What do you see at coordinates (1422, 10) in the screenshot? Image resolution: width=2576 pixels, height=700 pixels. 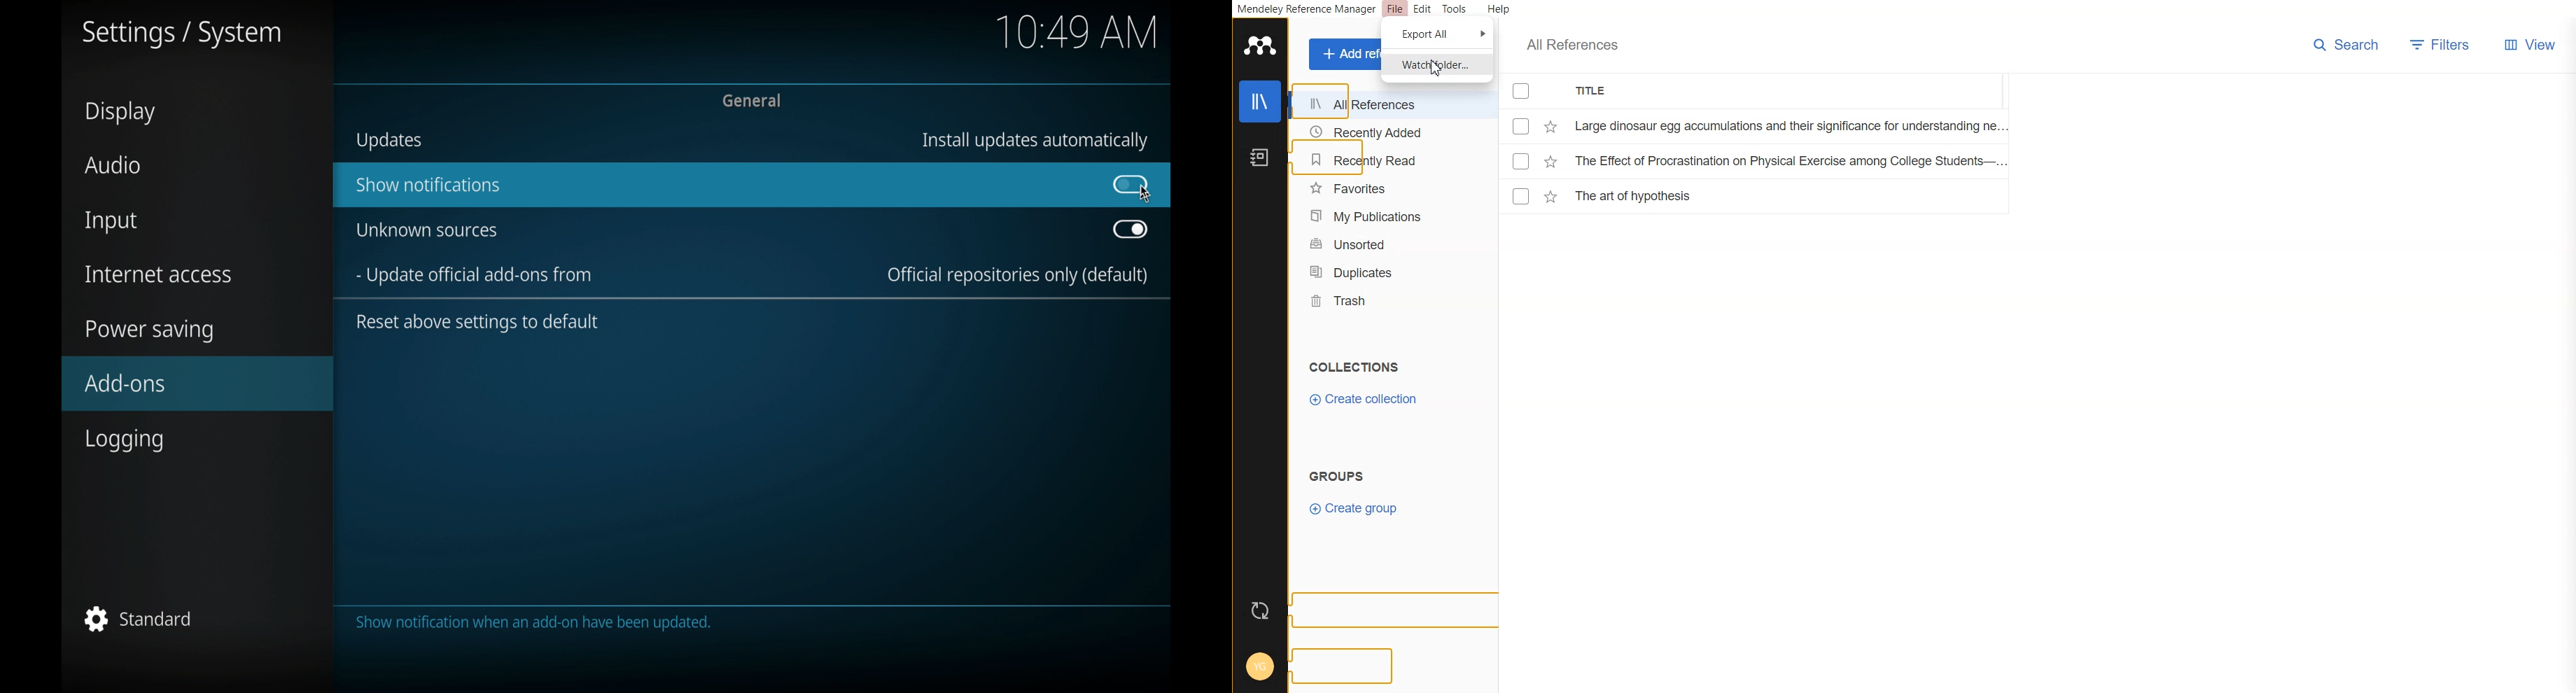 I see `Edit` at bounding box center [1422, 10].